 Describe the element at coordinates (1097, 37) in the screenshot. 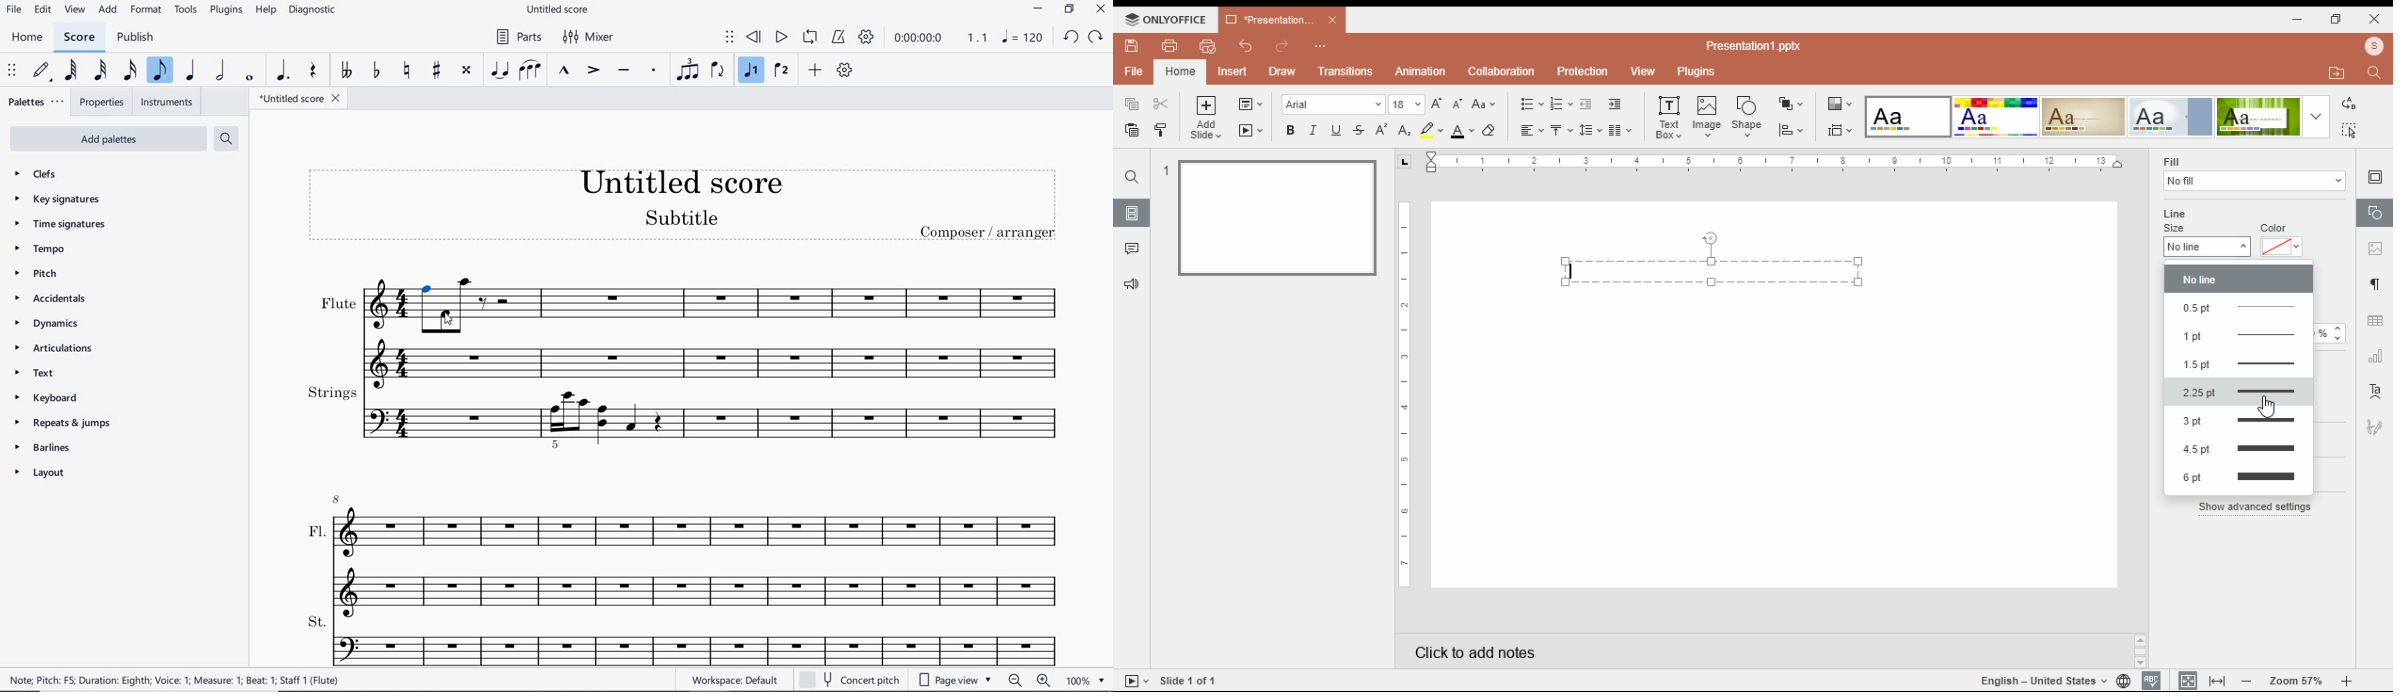

I see `redo` at that location.